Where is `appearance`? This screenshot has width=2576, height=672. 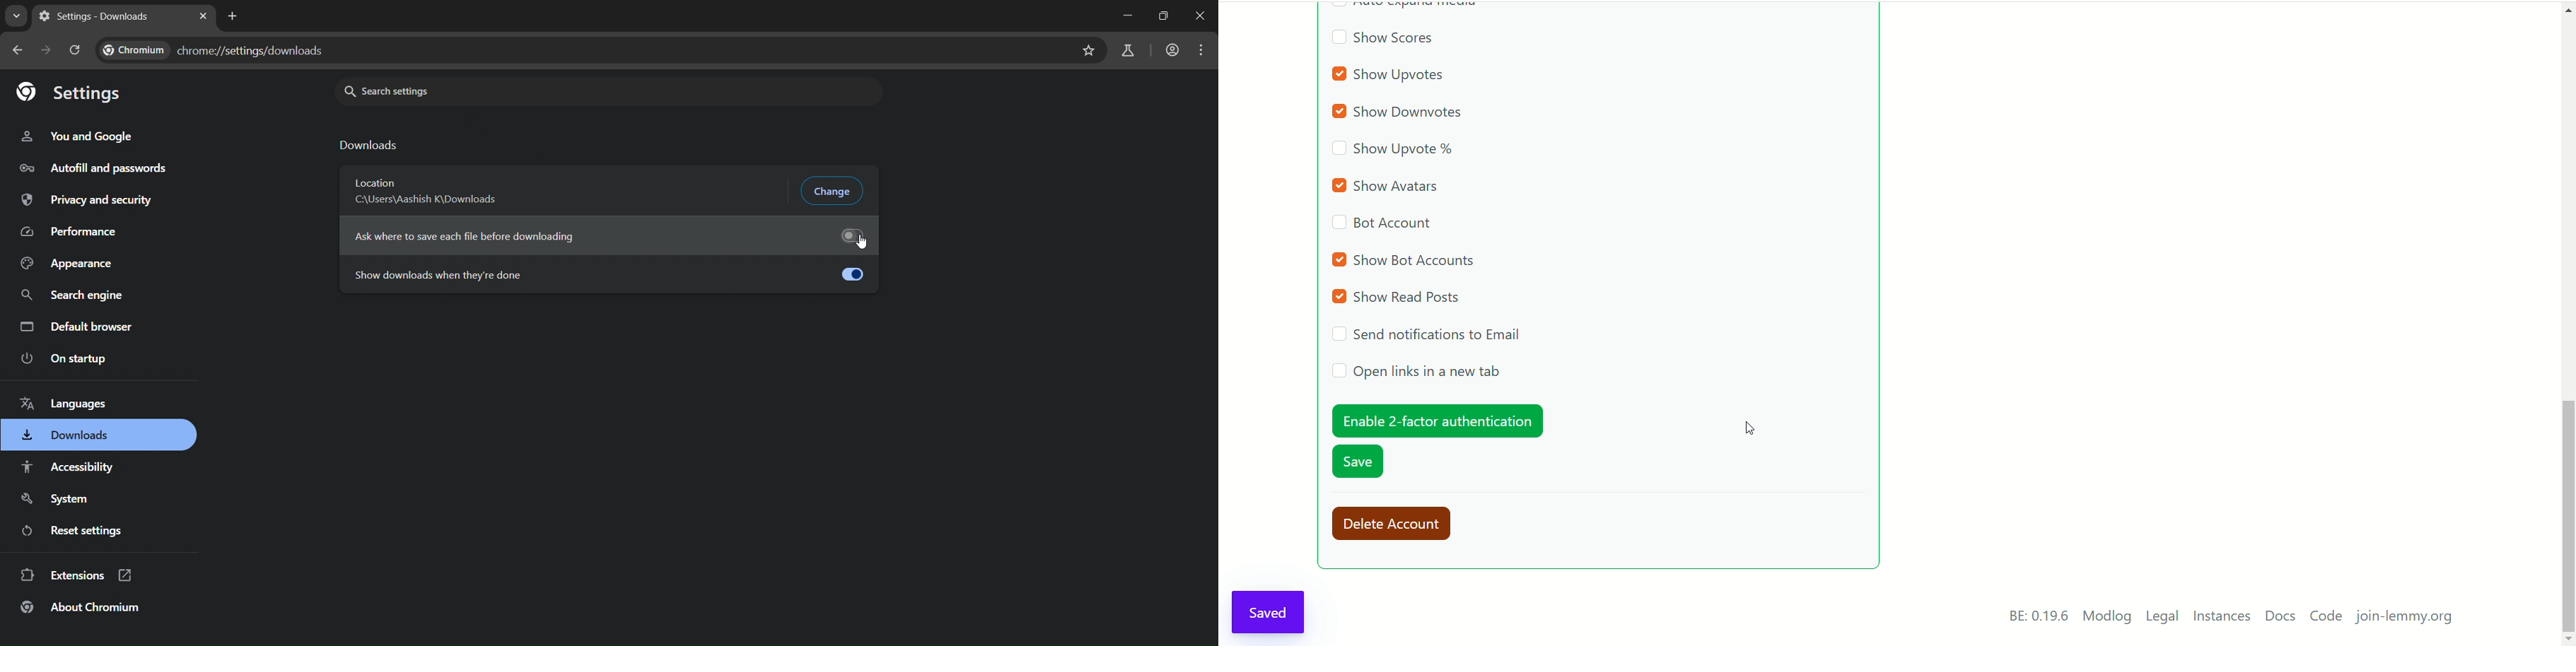
appearance is located at coordinates (68, 264).